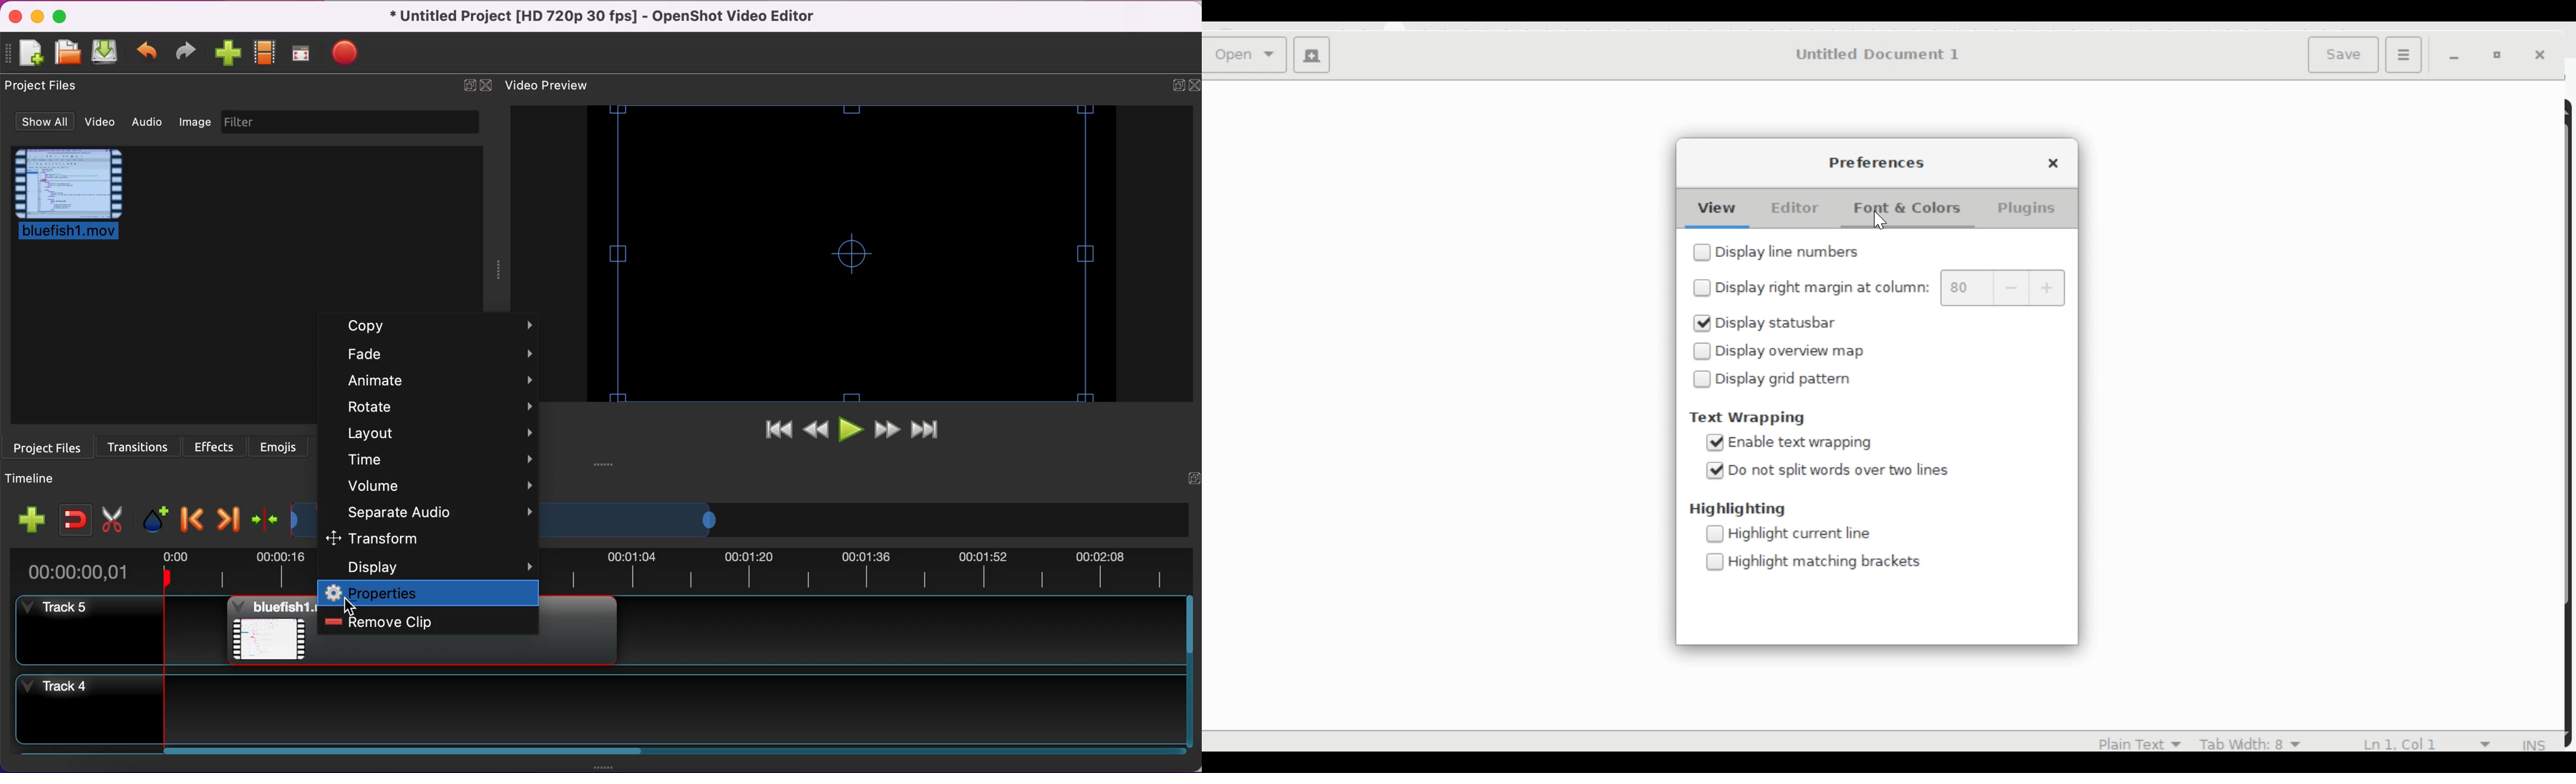 The image size is (2576, 784). What do you see at coordinates (1177, 84) in the screenshot?
I see `expand/hide` at bounding box center [1177, 84].